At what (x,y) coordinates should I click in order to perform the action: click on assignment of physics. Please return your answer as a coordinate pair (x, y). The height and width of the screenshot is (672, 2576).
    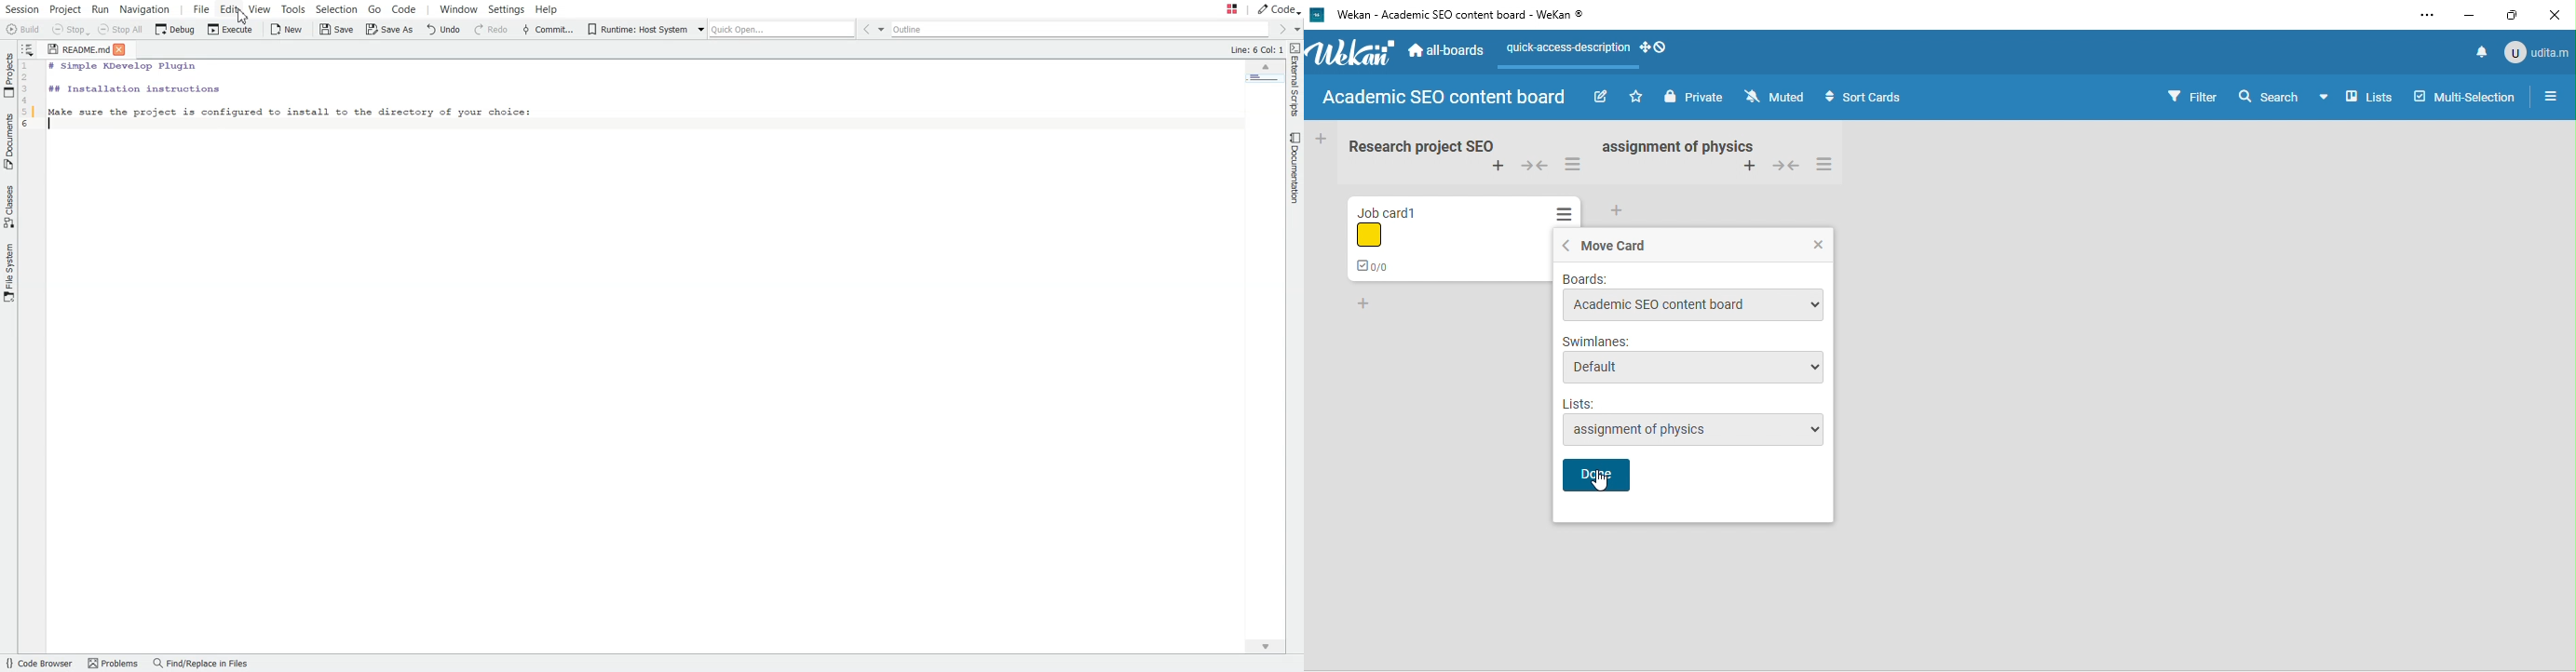
    Looking at the image, I should click on (1690, 147).